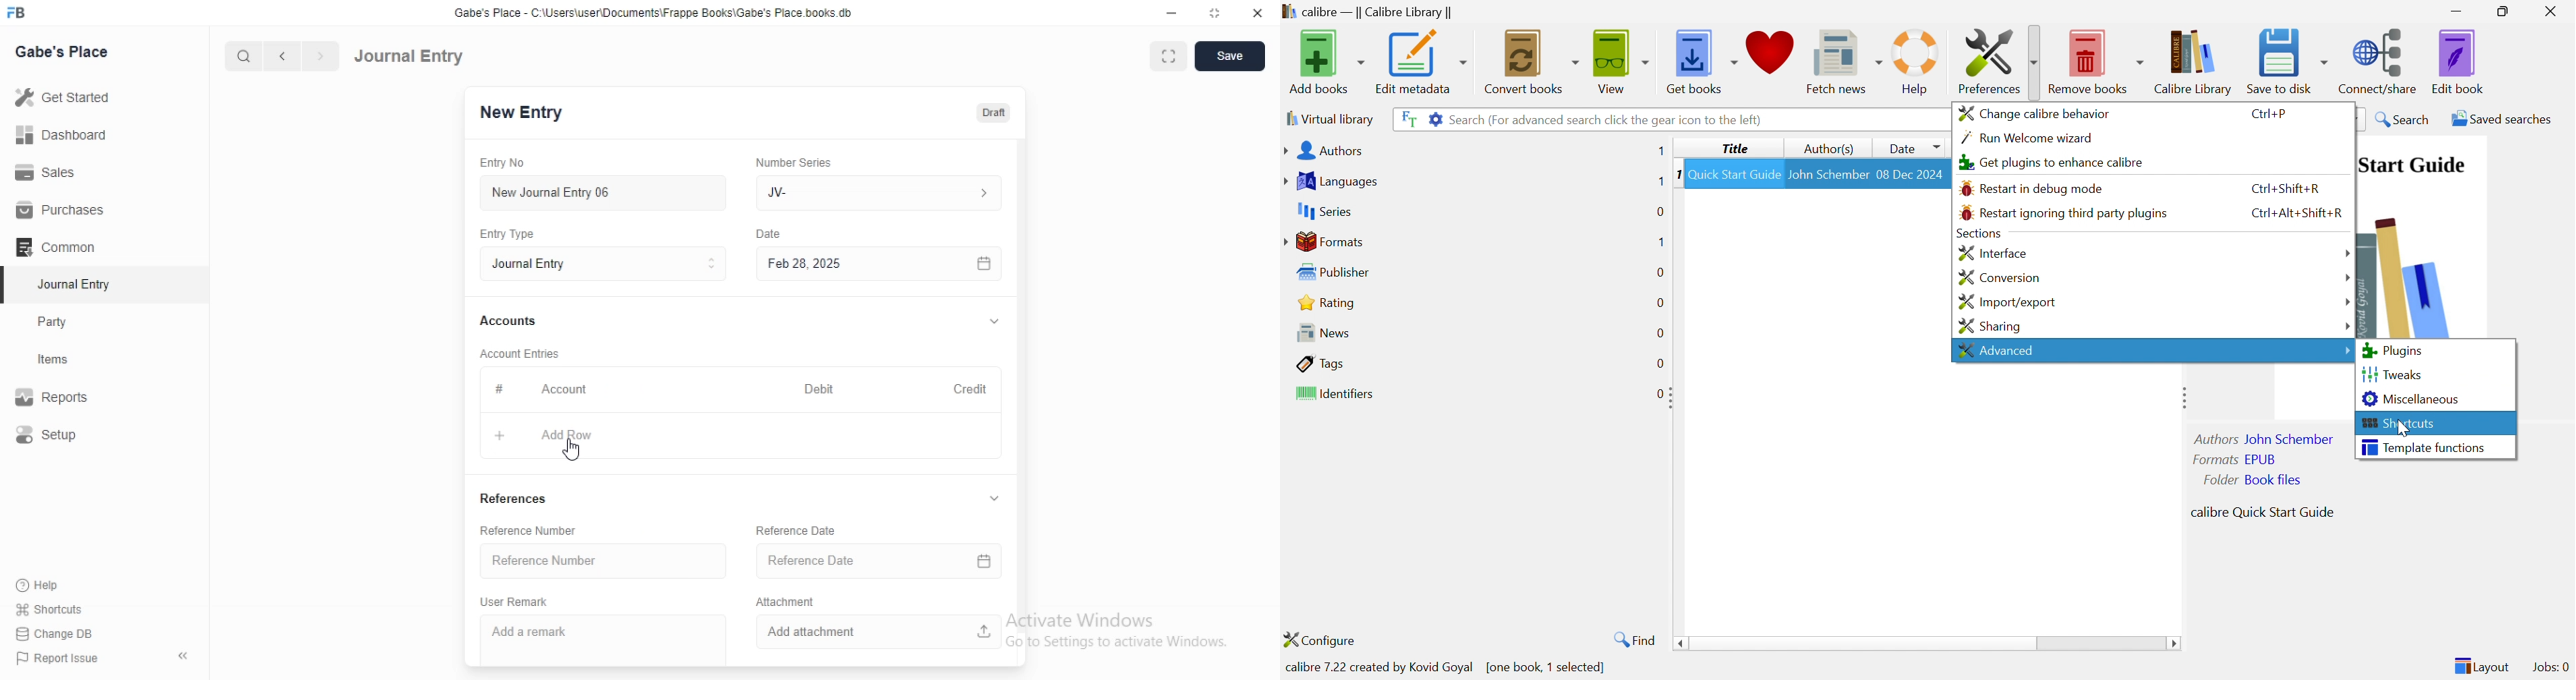 Image resolution: width=2576 pixels, height=700 pixels. What do you see at coordinates (1700, 58) in the screenshot?
I see `Get books` at bounding box center [1700, 58].